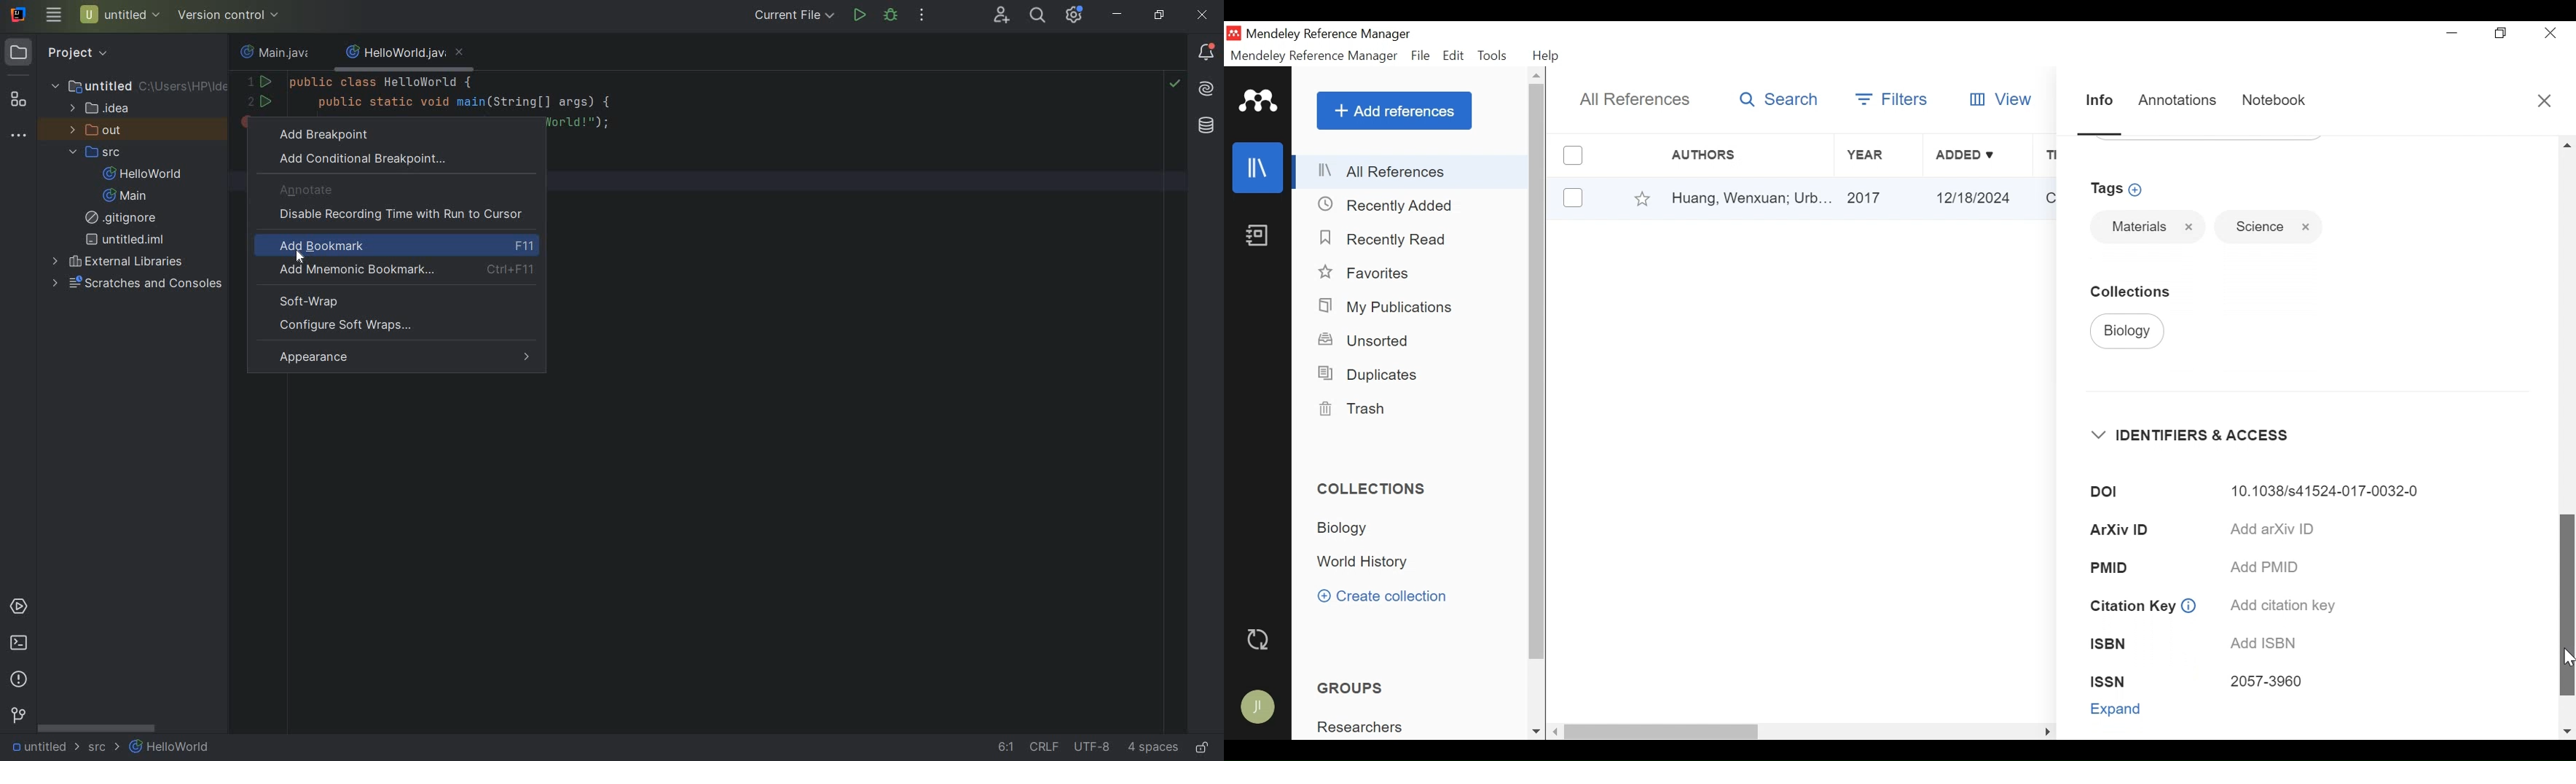 This screenshot has height=784, width=2576. What do you see at coordinates (1663, 732) in the screenshot?
I see `Vertical Scroll bar` at bounding box center [1663, 732].